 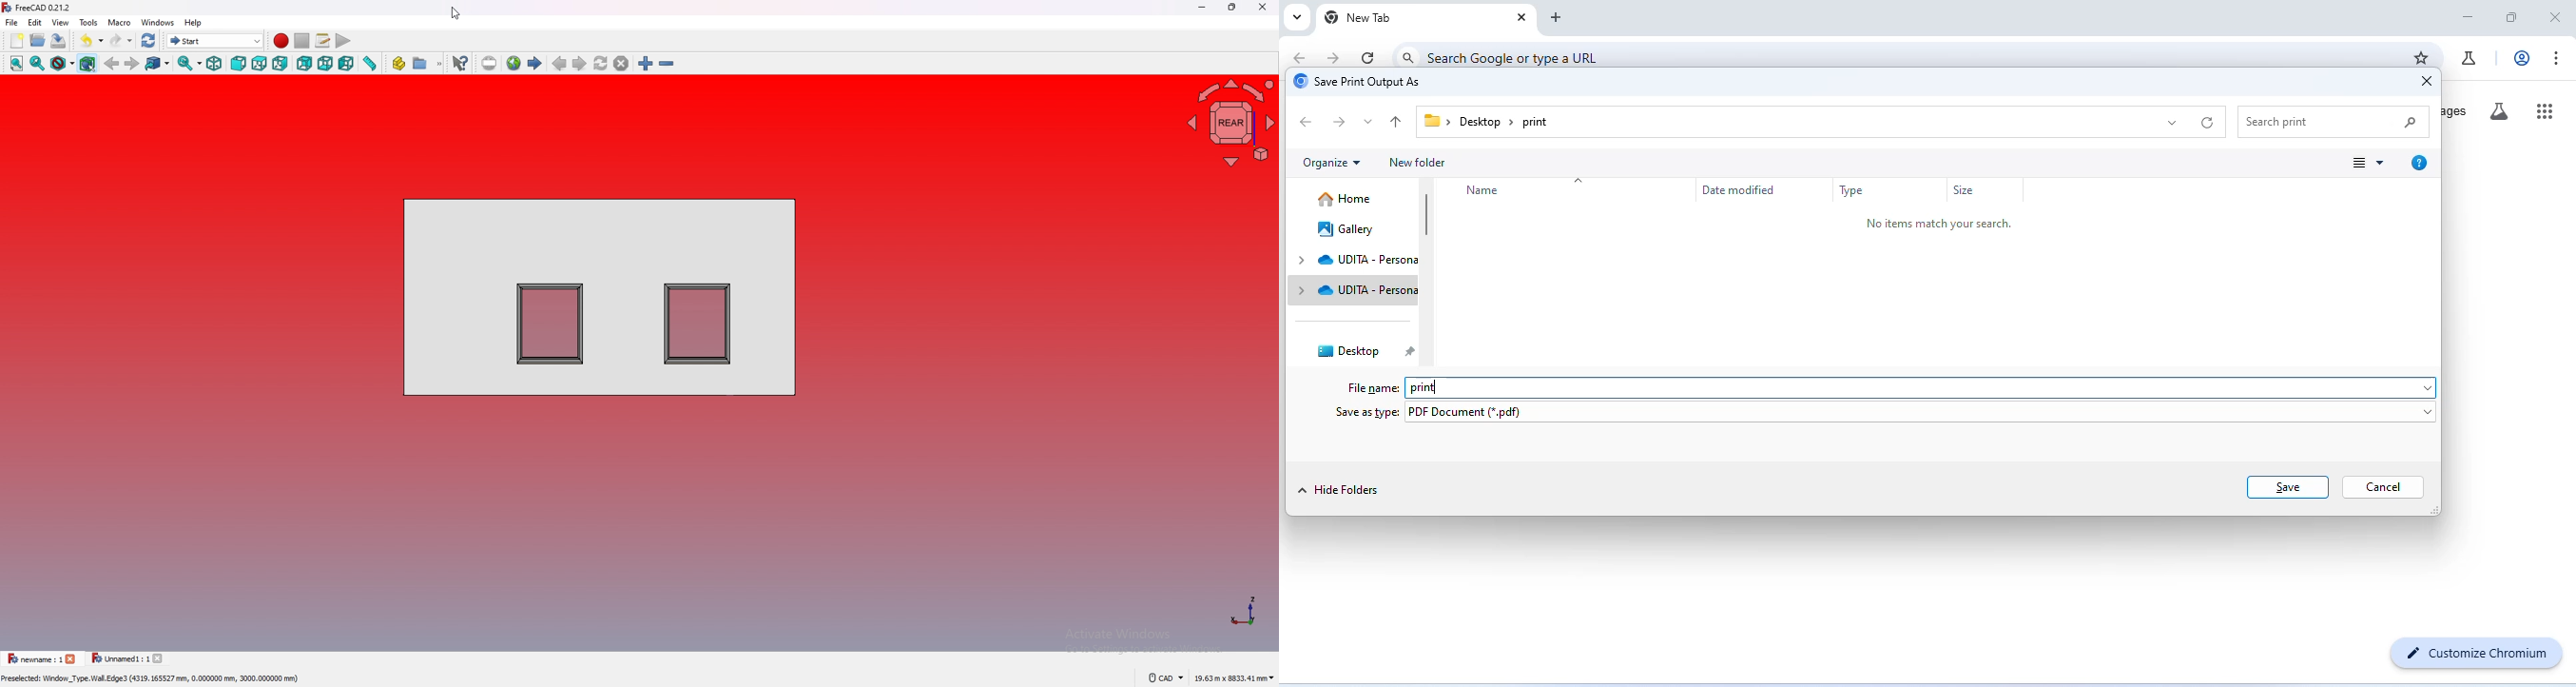 What do you see at coordinates (121, 40) in the screenshot?
I see `redo` at bounding box center [121, 40].